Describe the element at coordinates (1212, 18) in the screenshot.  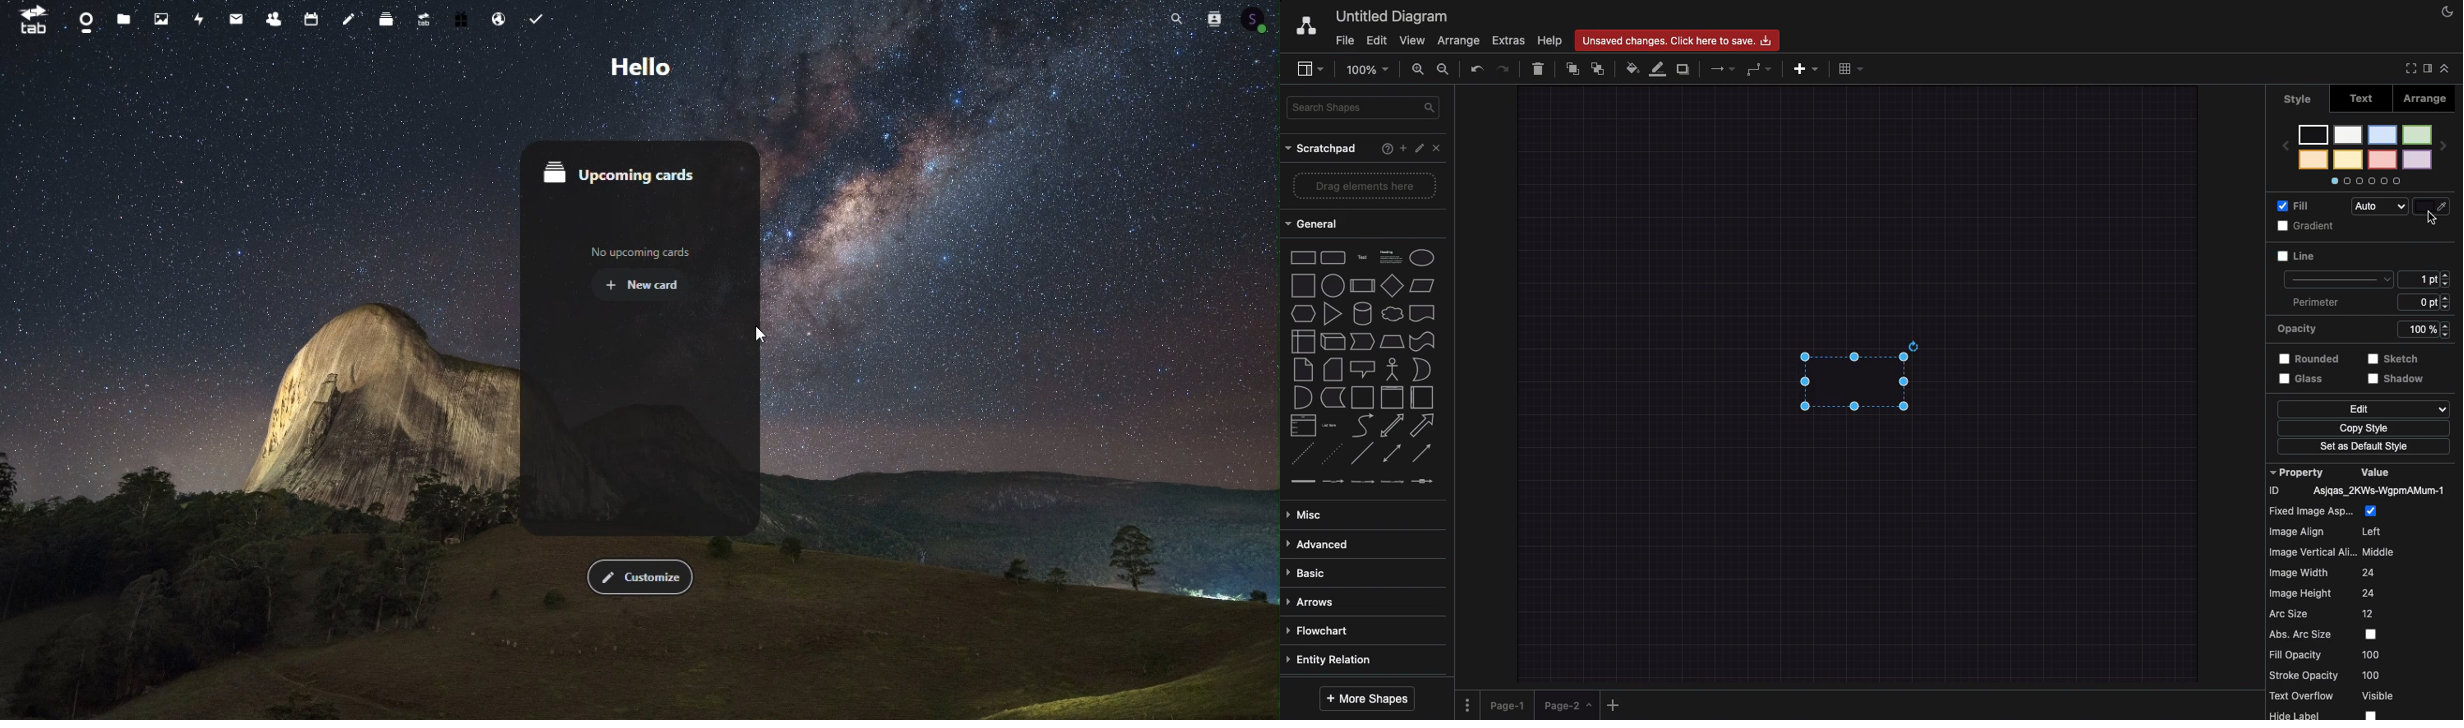
I see `Contacts search` at that location.